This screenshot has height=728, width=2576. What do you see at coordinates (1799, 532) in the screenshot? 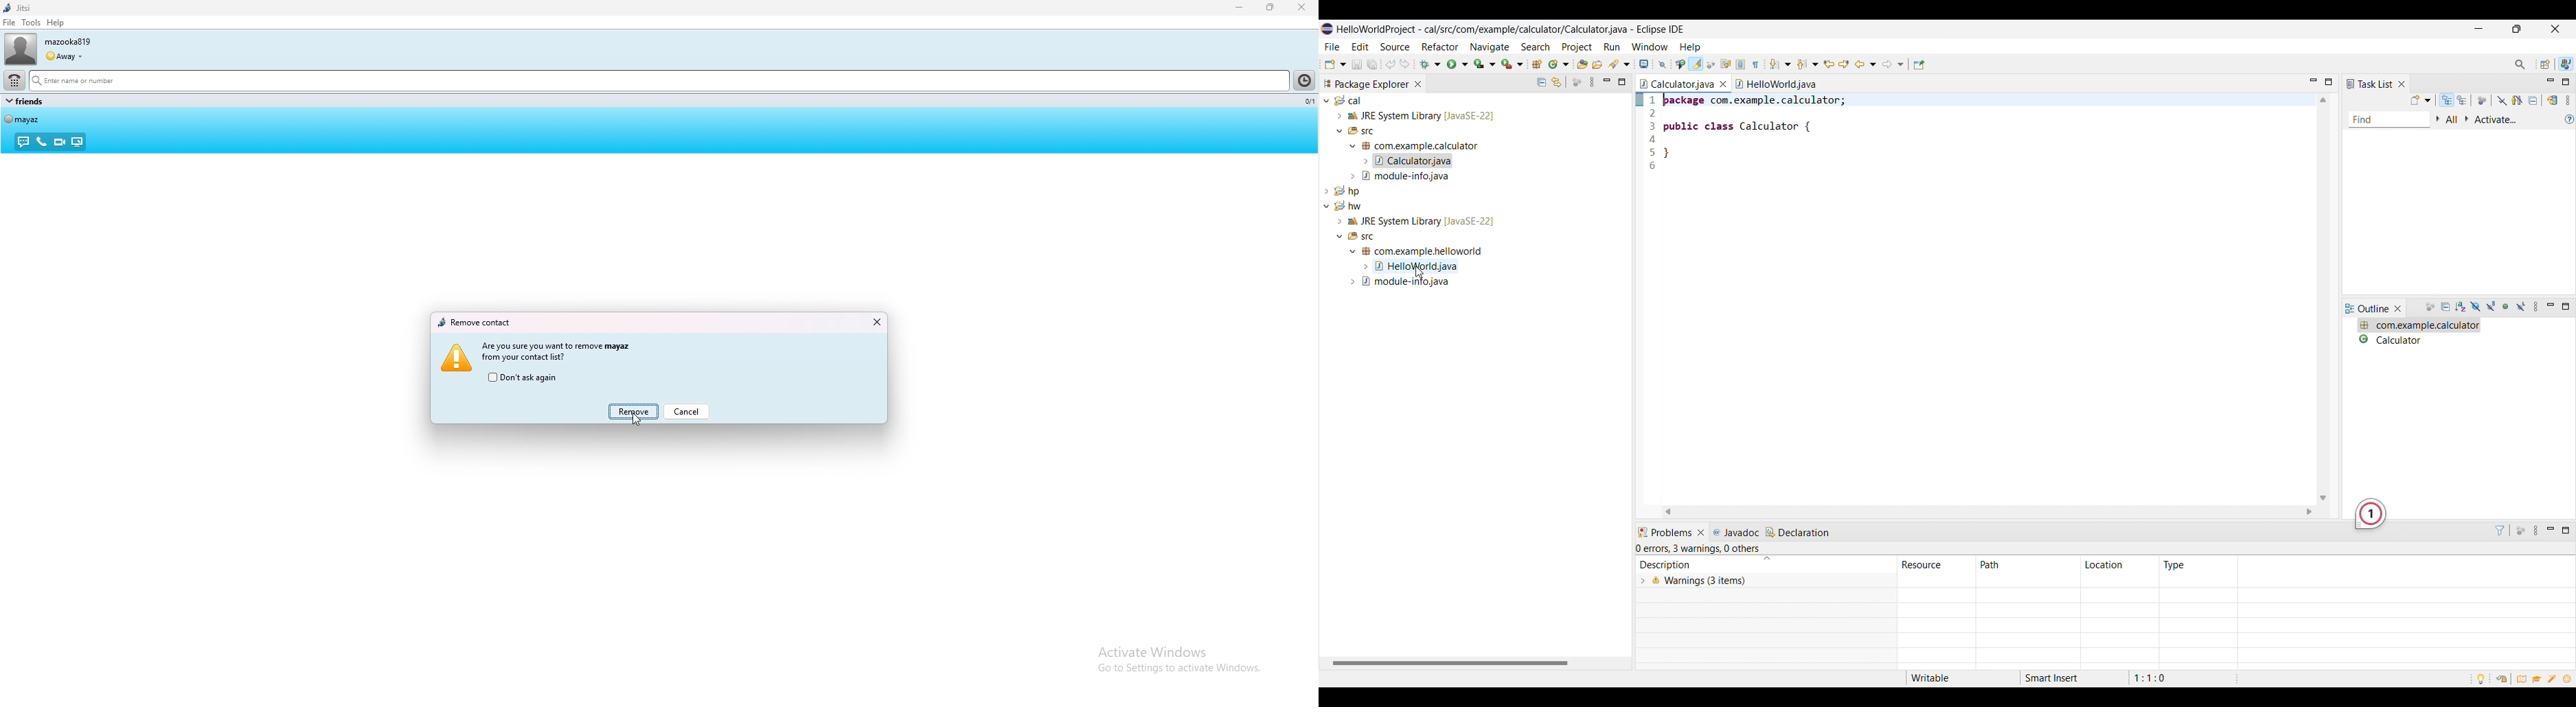
I see `Declaration tab` at bounding box center [1799, 532].